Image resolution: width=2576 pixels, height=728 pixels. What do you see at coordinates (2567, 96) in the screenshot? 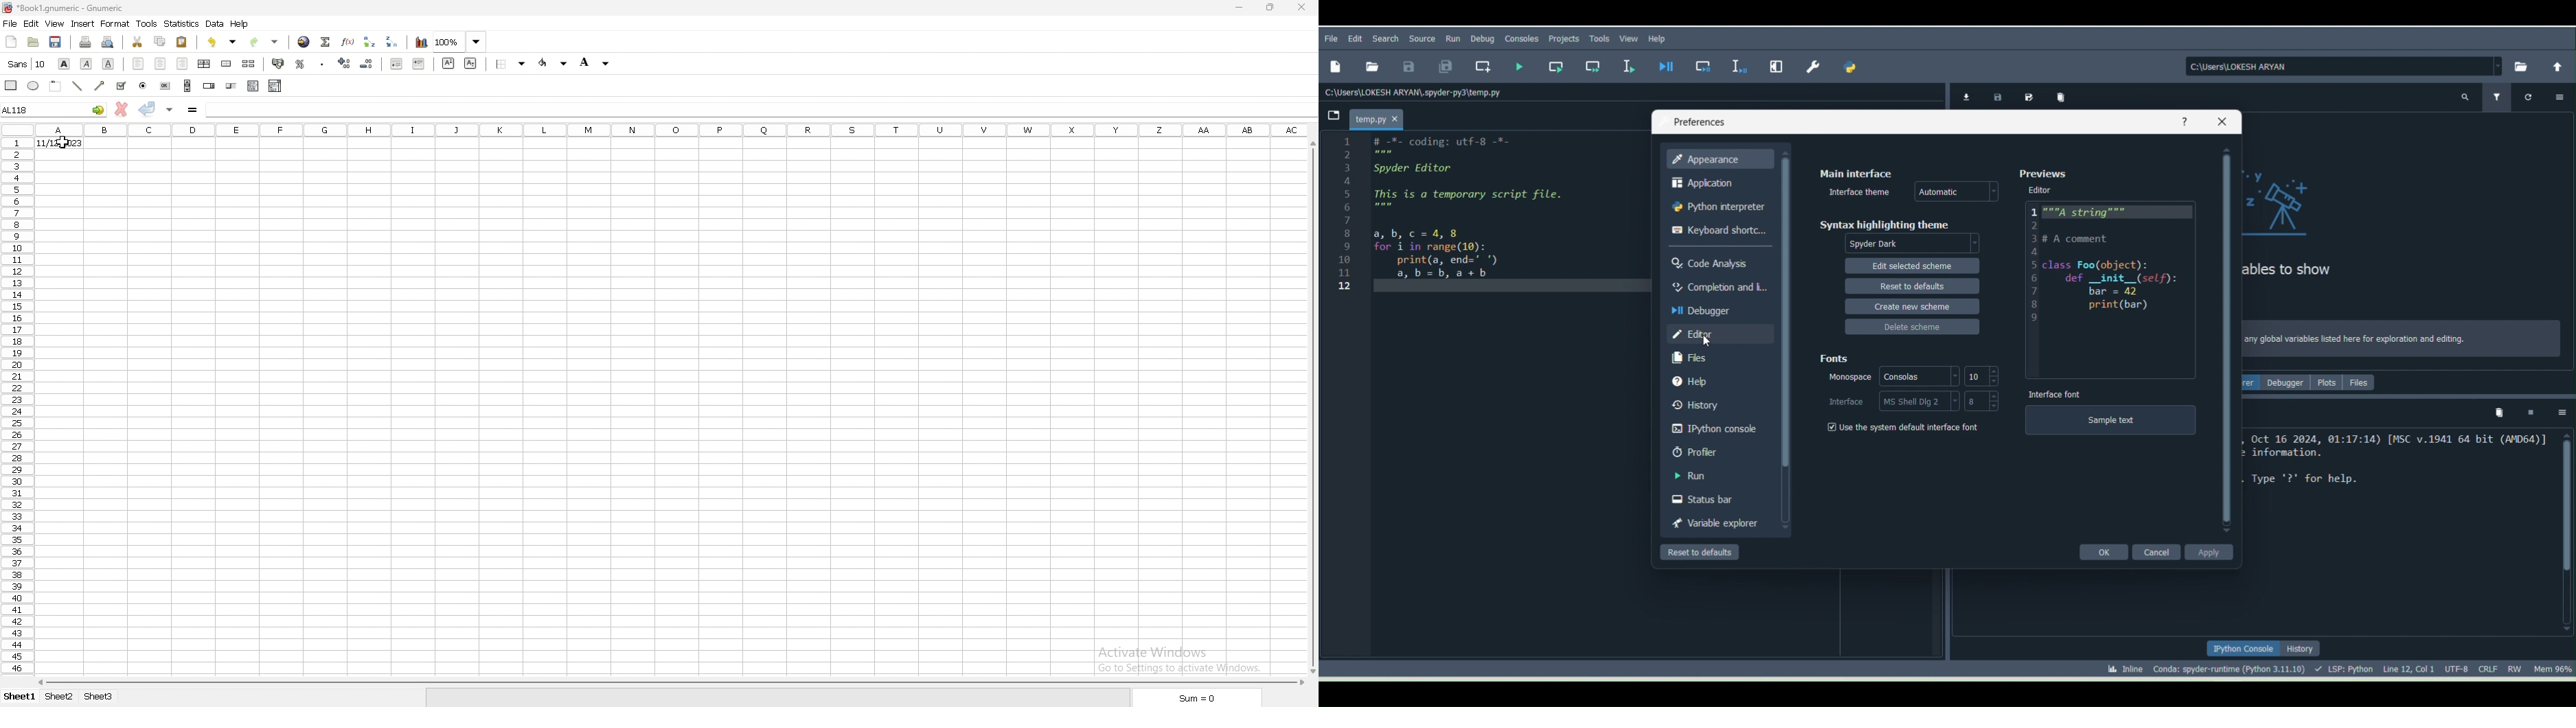
I see `more option` at bounding box center [2567, 96].